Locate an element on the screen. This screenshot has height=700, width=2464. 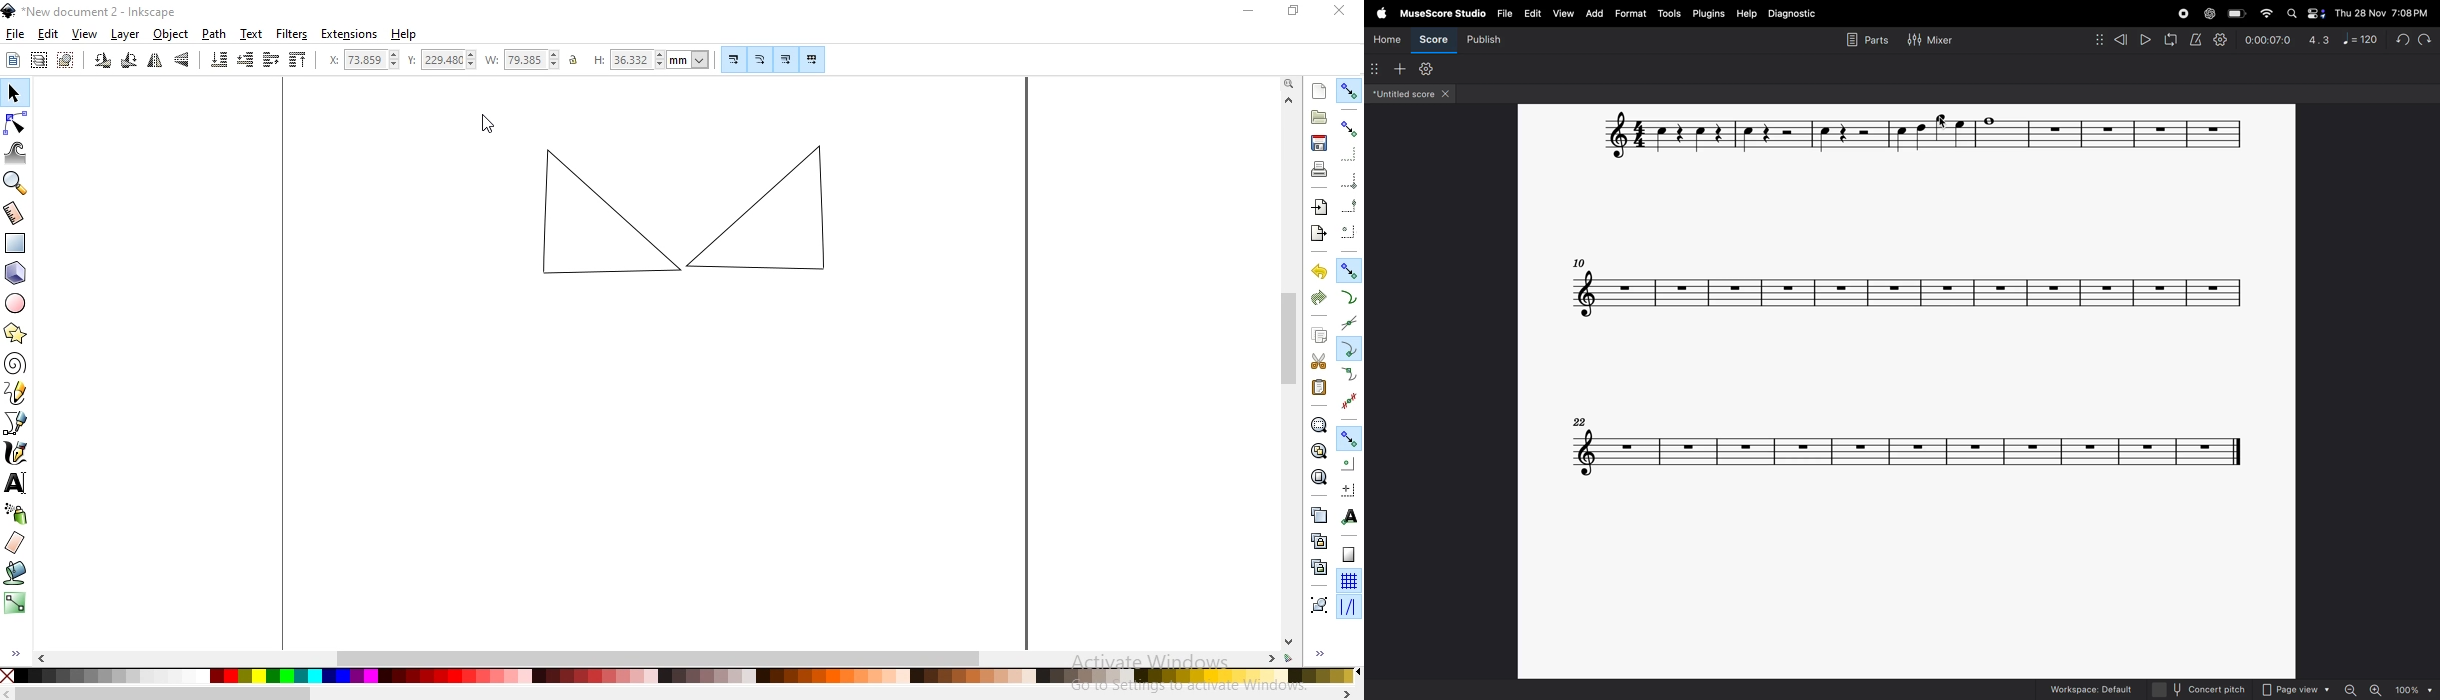
open an existing document is located at coordinates (1319, 117).